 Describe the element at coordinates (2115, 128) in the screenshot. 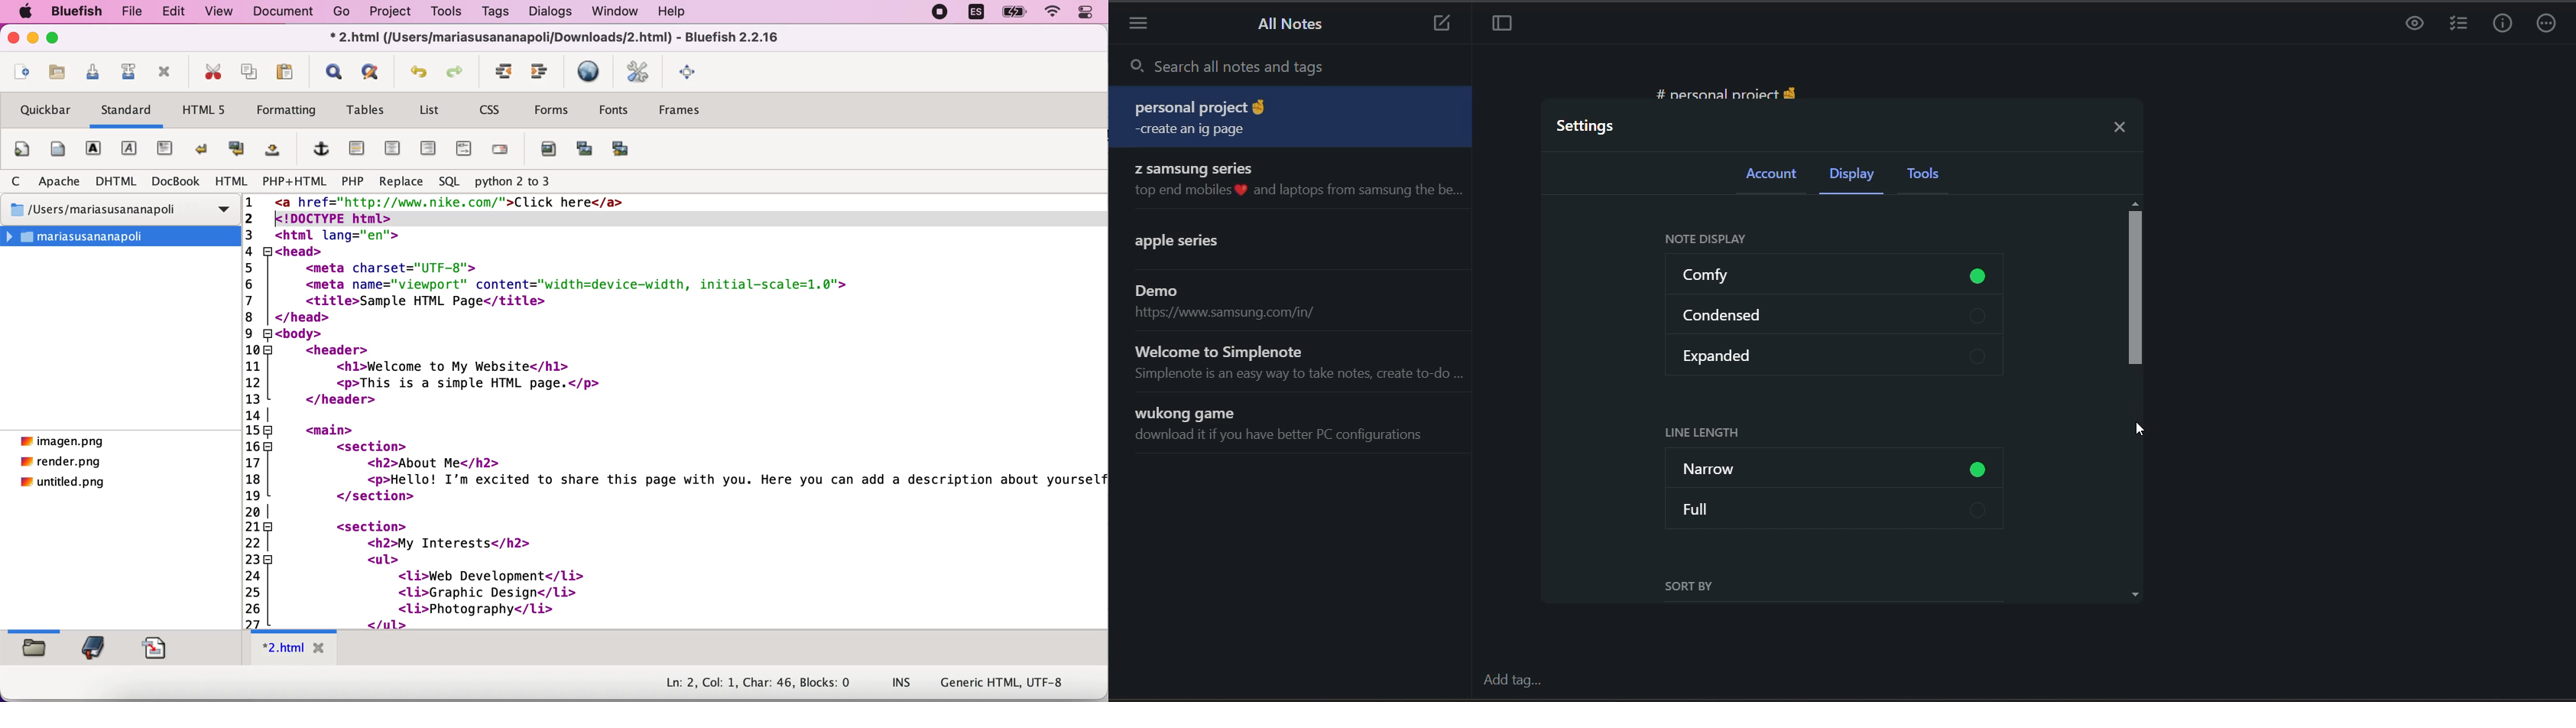

I see `close` at that location.